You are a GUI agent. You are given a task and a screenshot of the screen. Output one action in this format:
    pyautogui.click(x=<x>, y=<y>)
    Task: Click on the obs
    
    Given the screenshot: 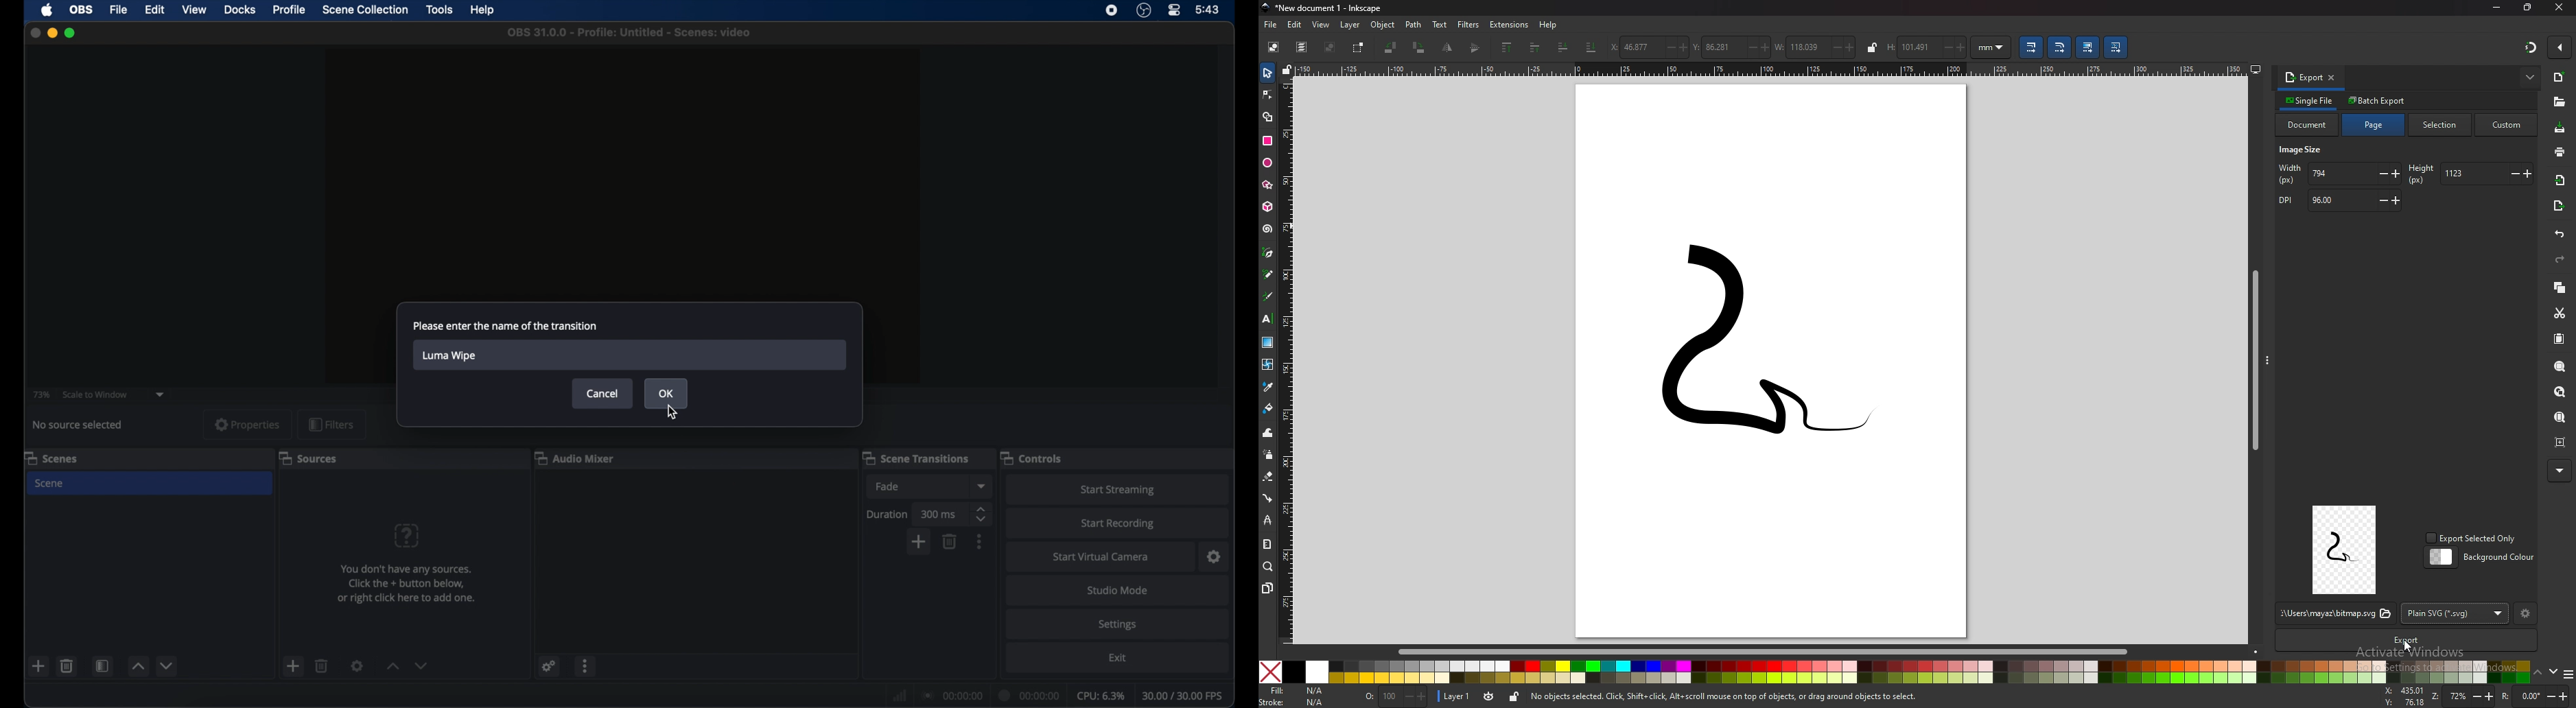 What is the action you would take?
    pyautogui.click(x=81, y=9)
    